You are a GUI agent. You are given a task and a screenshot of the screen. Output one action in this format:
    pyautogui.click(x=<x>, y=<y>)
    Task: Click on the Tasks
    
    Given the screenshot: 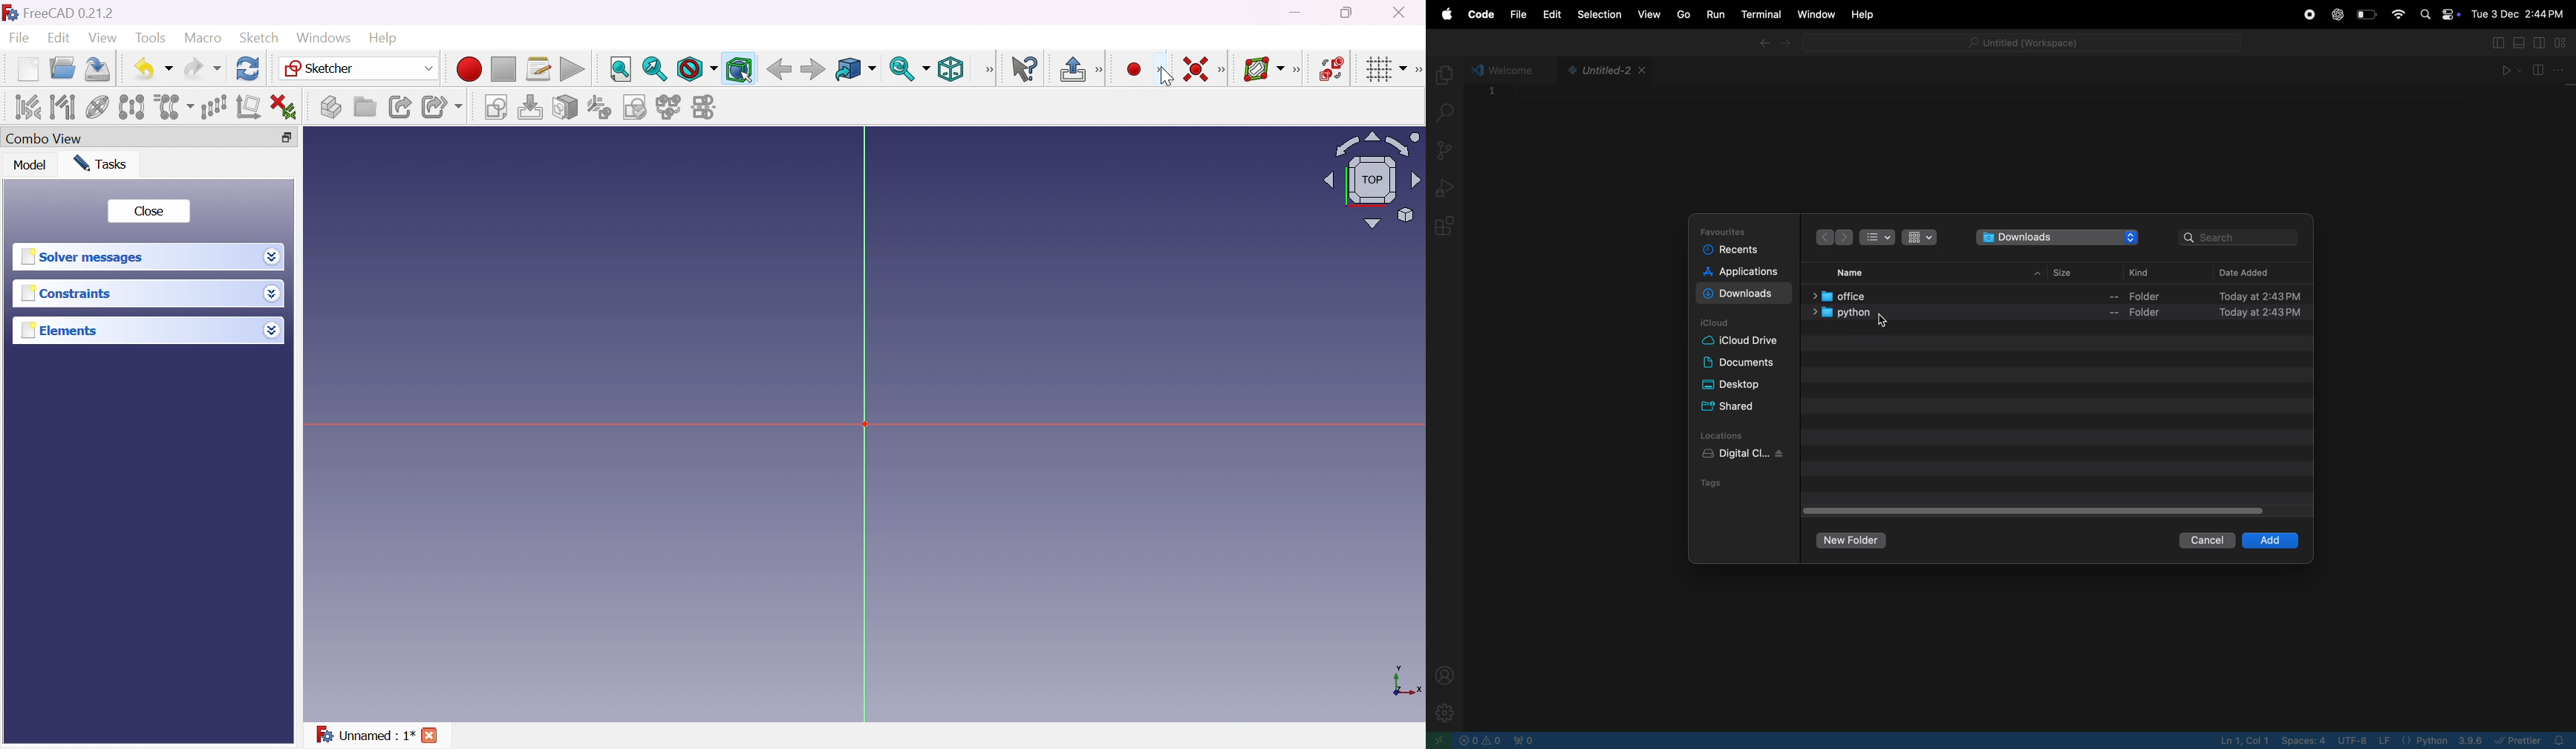 What is the action you would take?
    pyautogui.click(x=100, y=163)
    